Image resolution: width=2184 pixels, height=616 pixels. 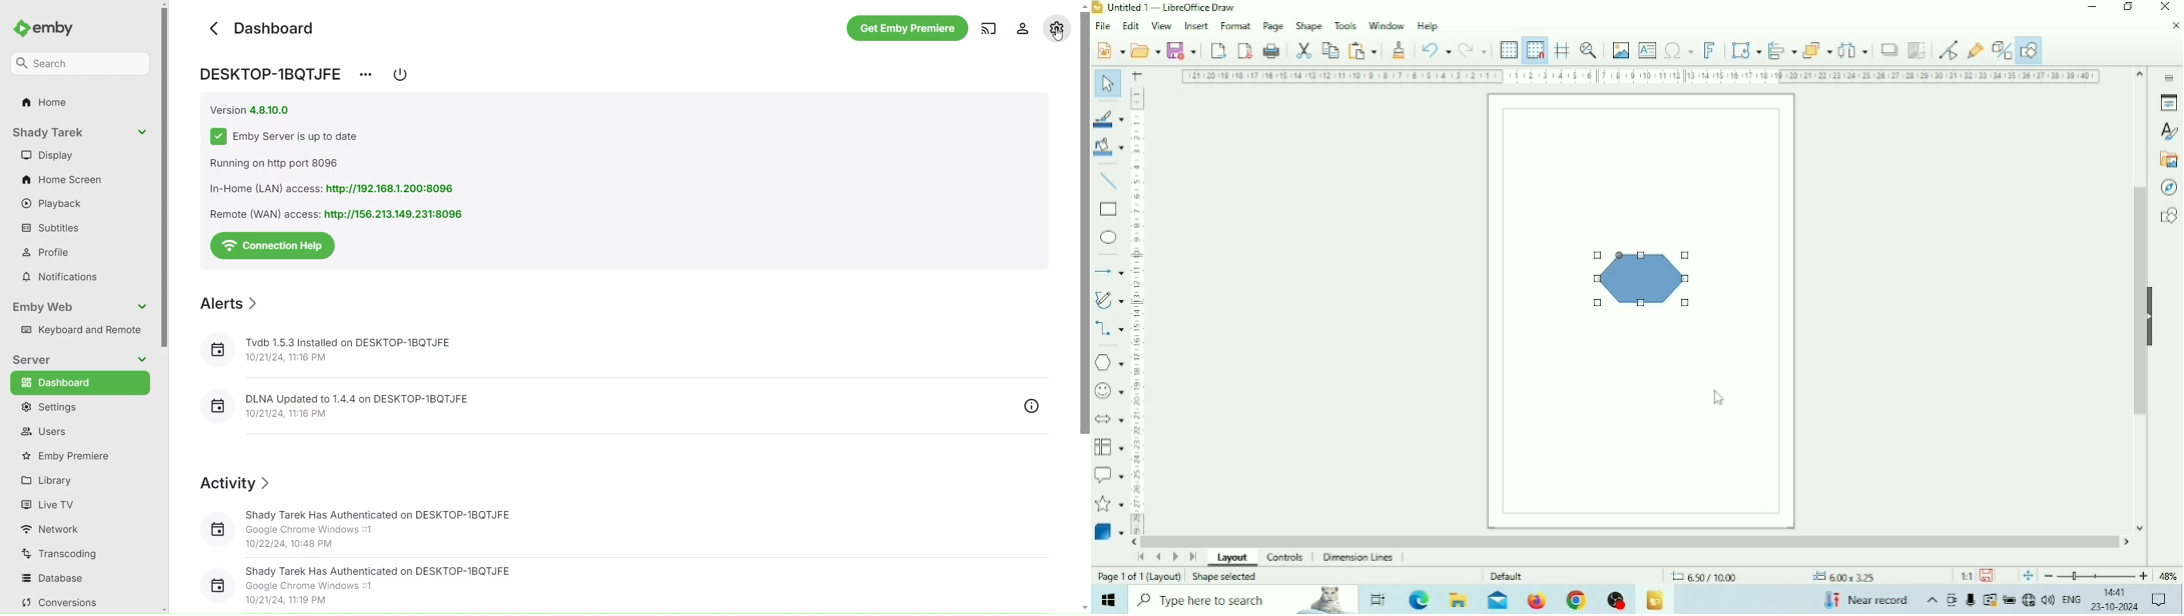 I want to click on Insert Special Characters, so click(x=1679, y=50).